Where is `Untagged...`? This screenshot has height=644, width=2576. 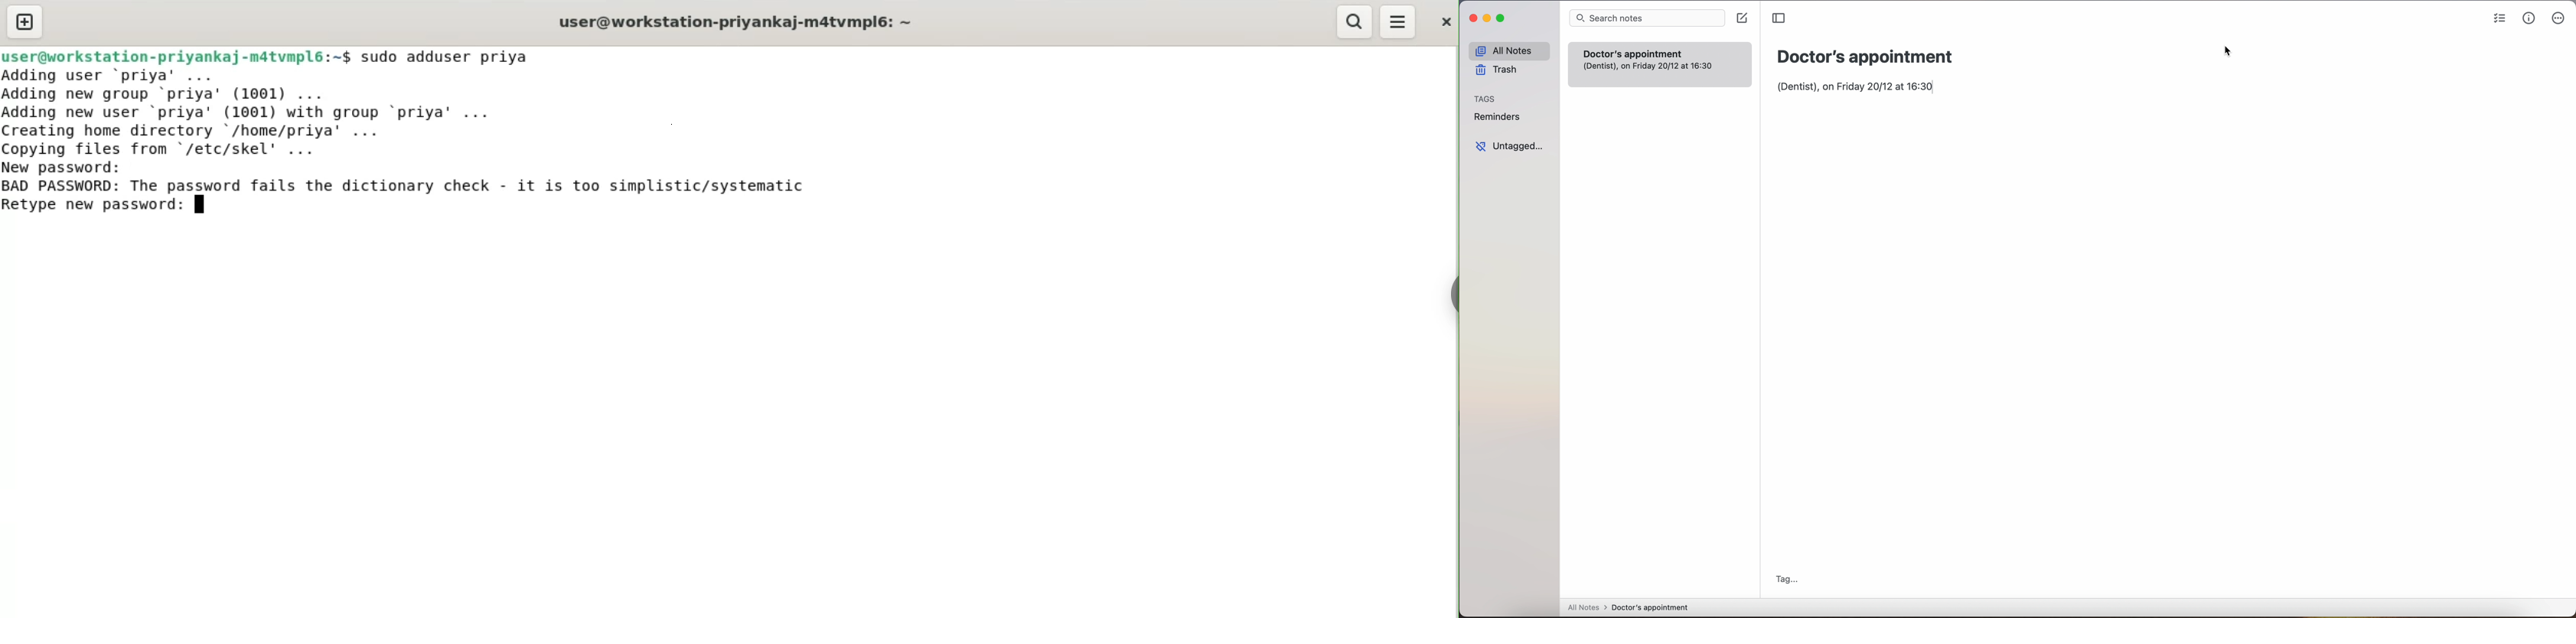
Untagged... is located at coordinates (1512, 147).